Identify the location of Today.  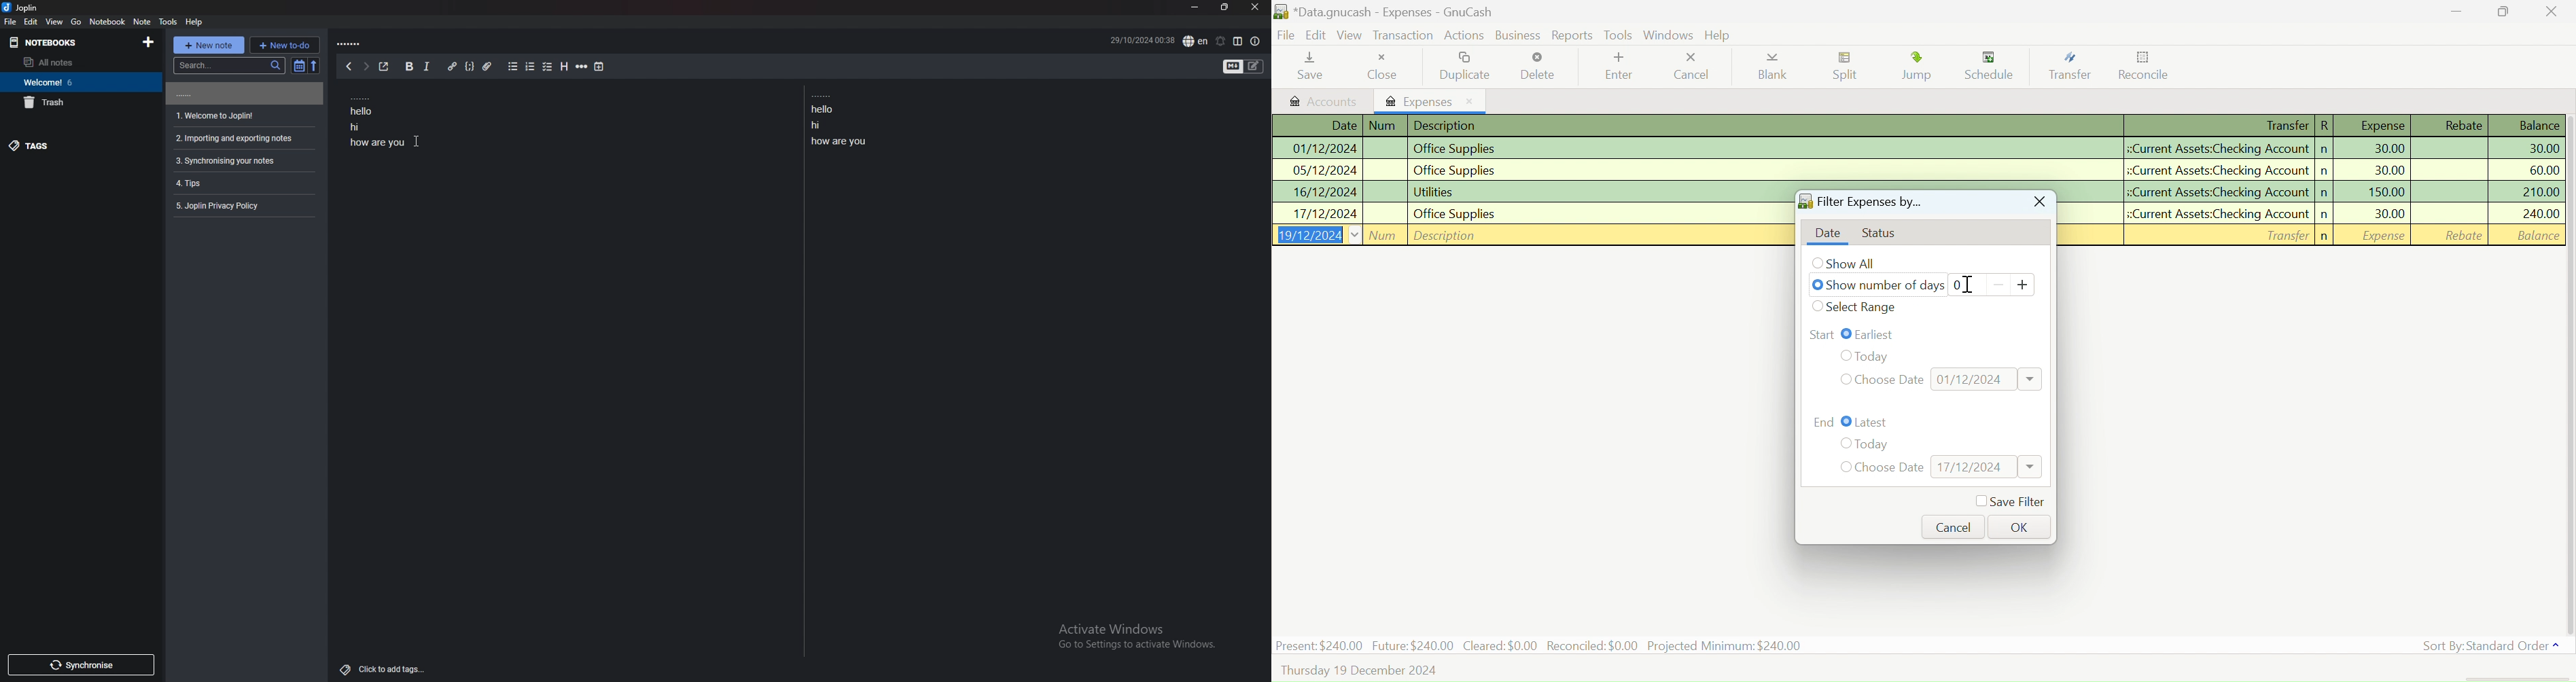
(1884, 354).